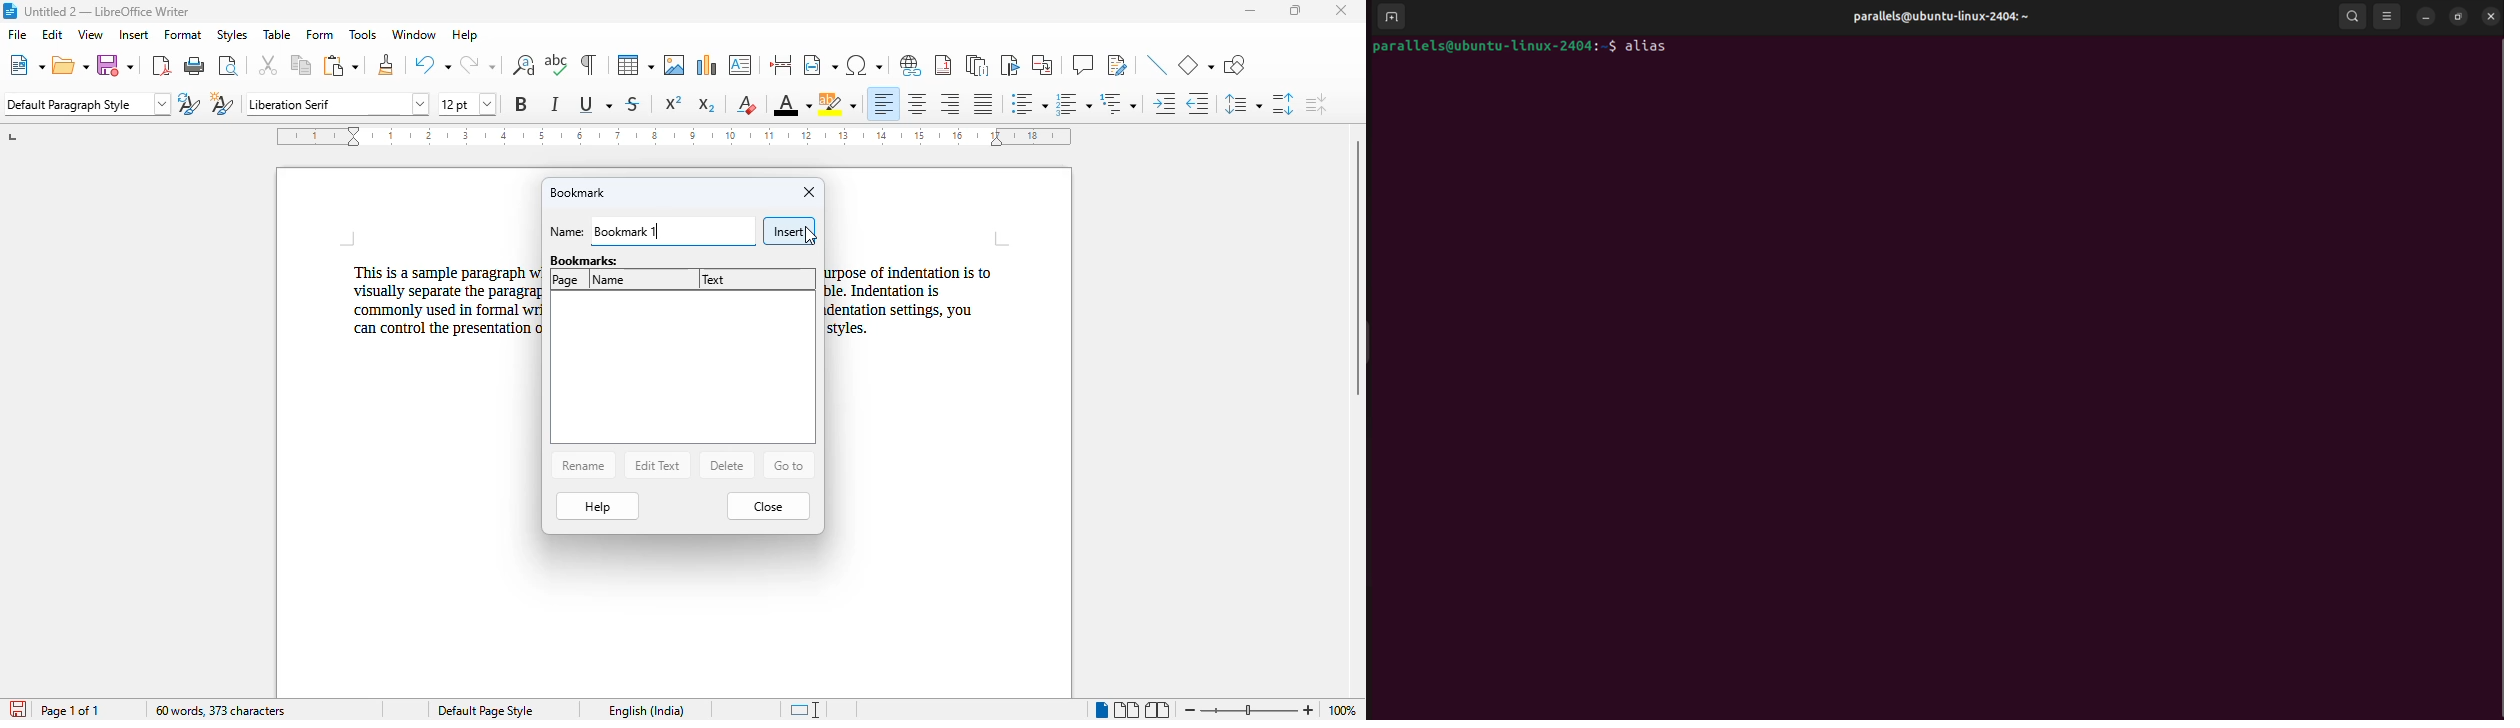  I want to click on select outline format, so click(1117, 103).